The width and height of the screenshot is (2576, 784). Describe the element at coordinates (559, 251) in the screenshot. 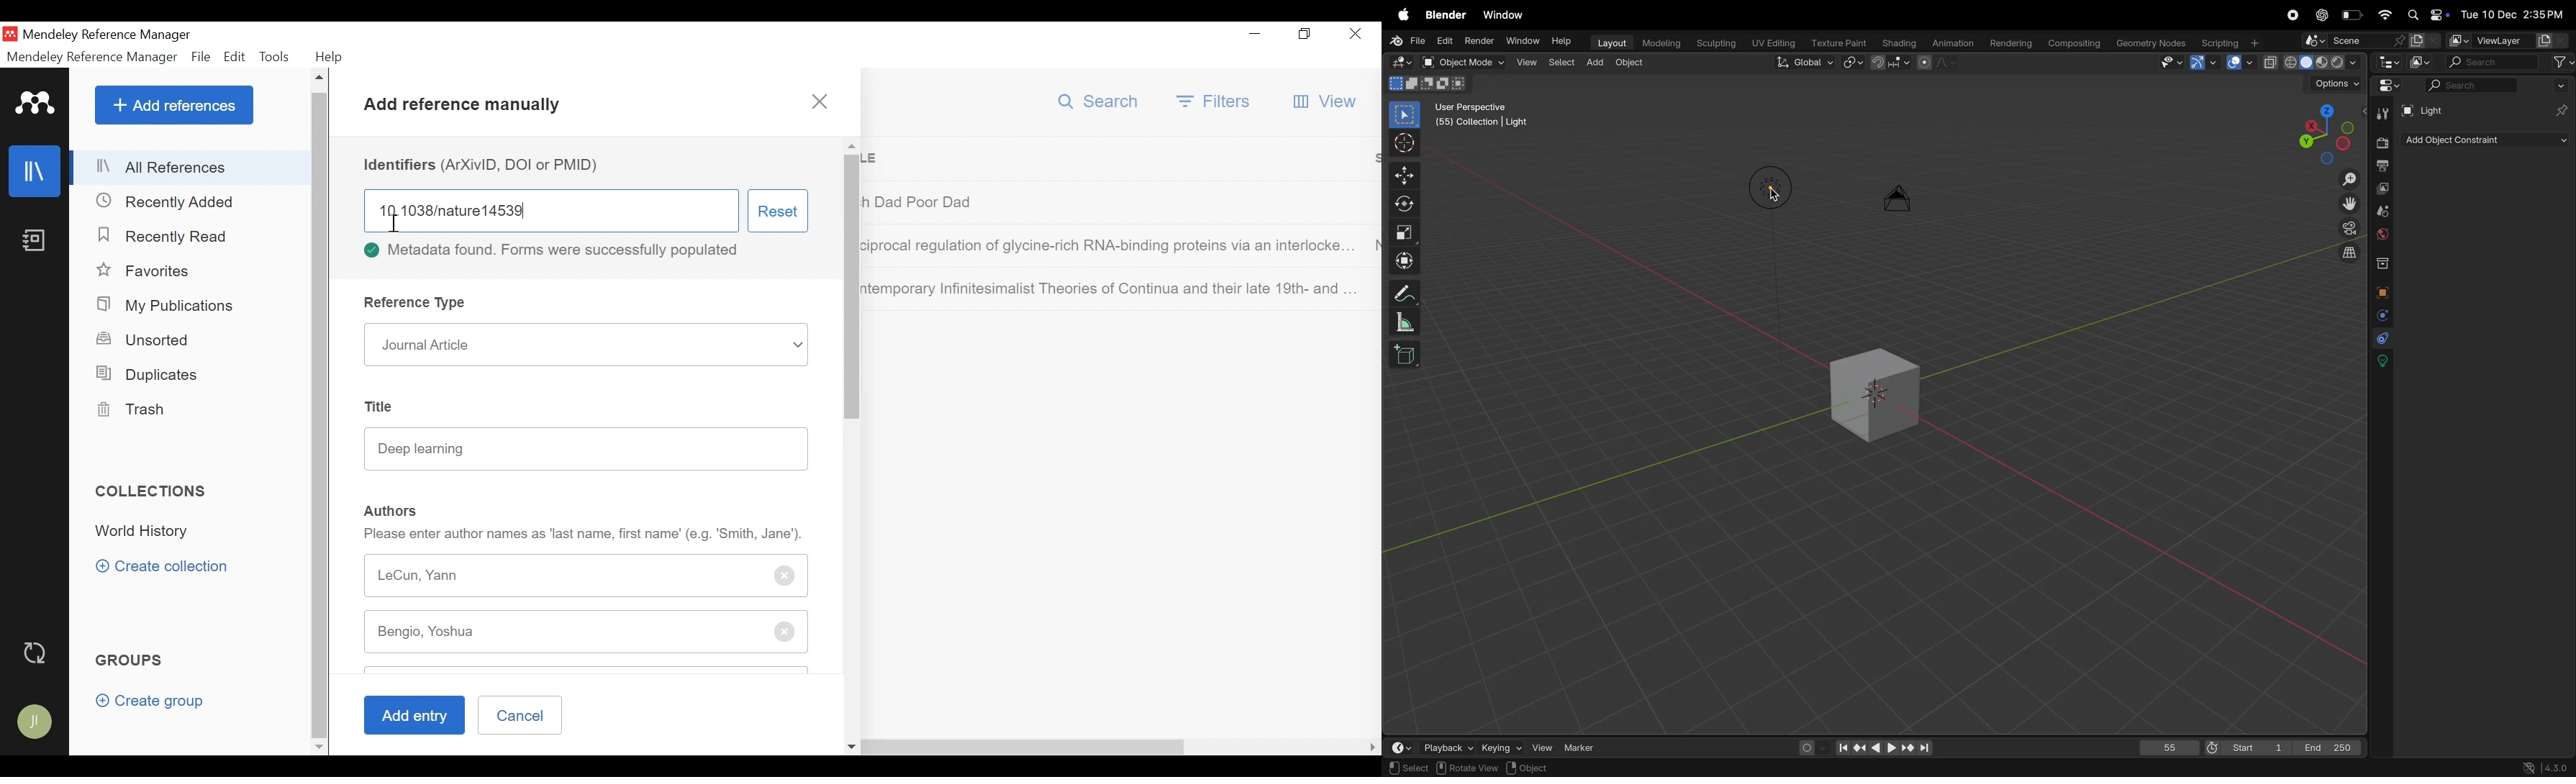

I see `Metadata found. Forms were successfully populated.` at that location.